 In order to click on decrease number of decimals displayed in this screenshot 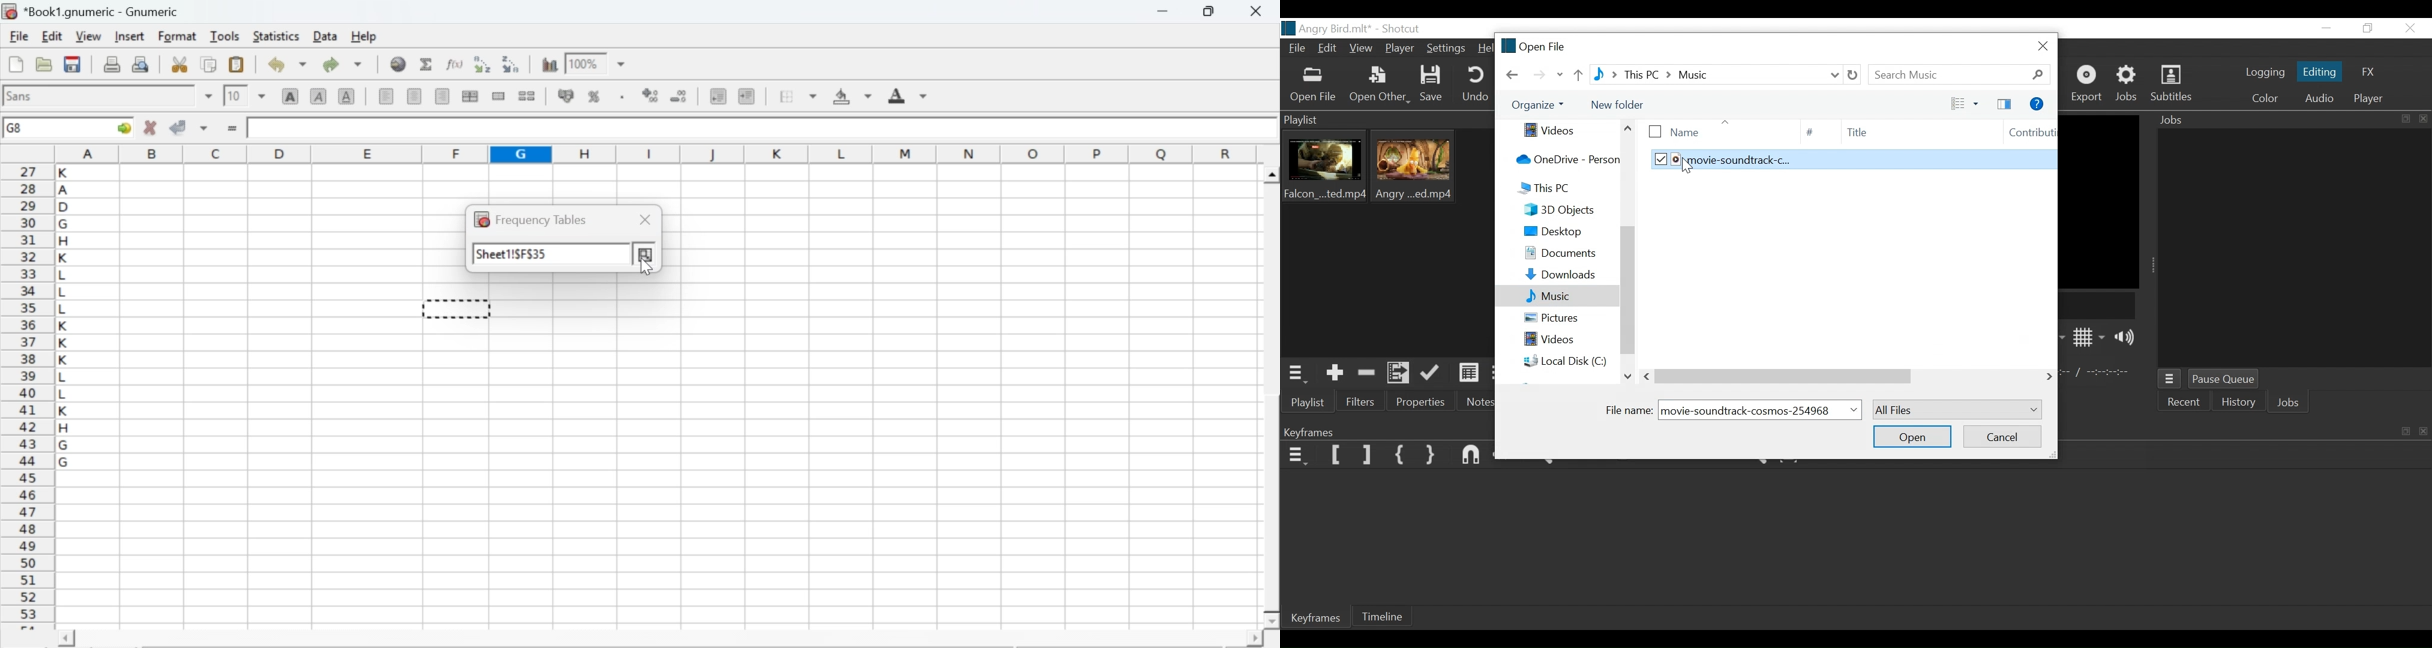, I will do `click(678, 97)`.